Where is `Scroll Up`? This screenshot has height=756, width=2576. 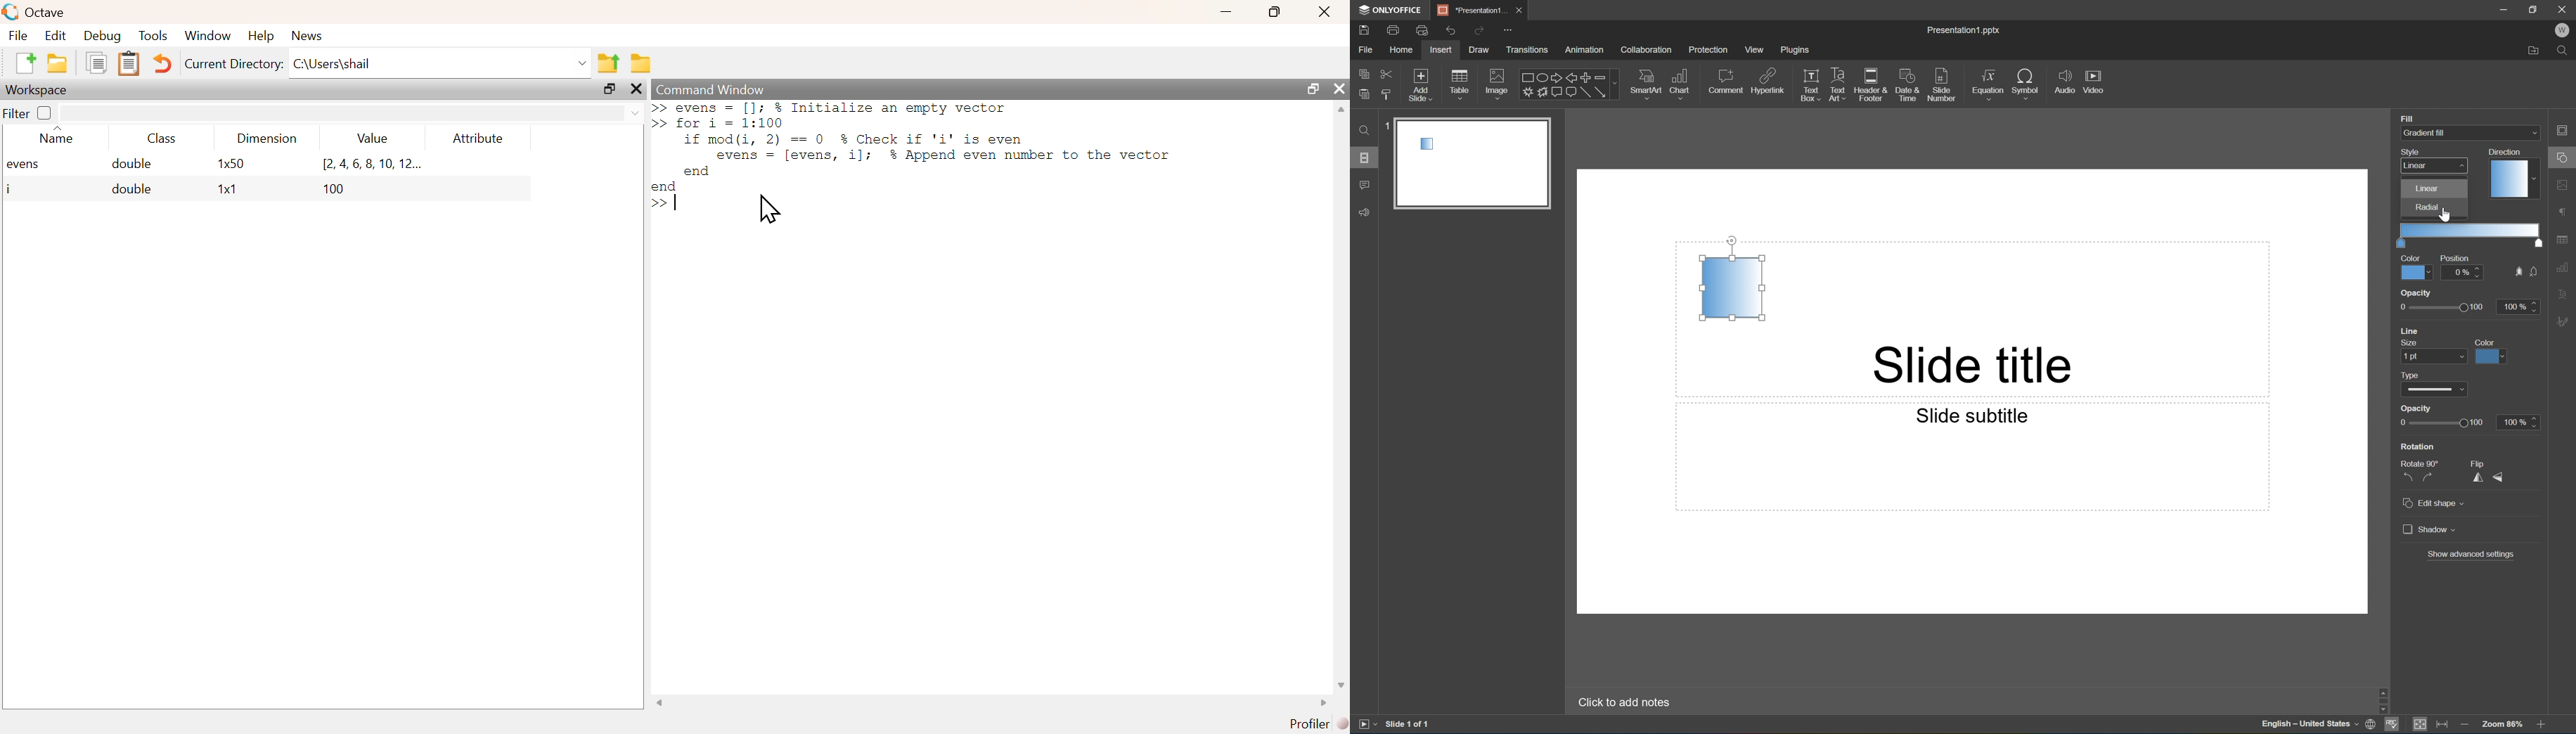 Scroll Up is located at coordinates (2542, 689).